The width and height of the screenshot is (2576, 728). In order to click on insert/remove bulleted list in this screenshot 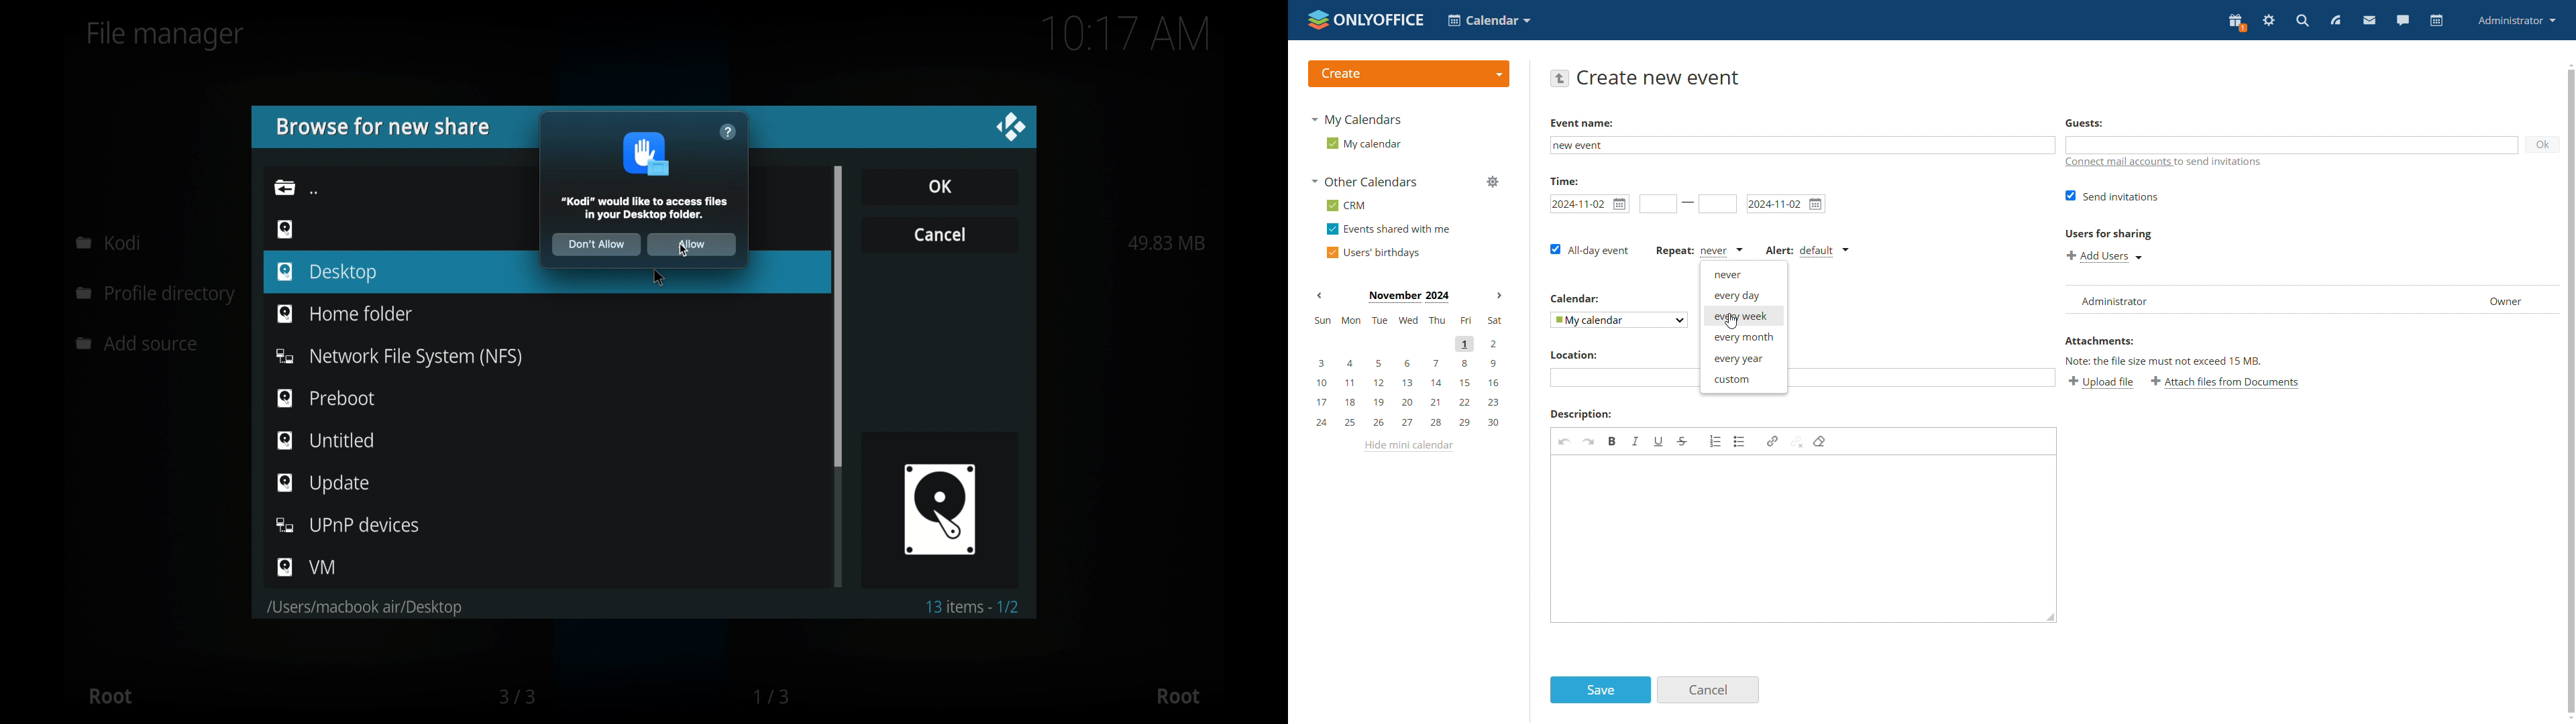, I will do `click(1739, 441)`.